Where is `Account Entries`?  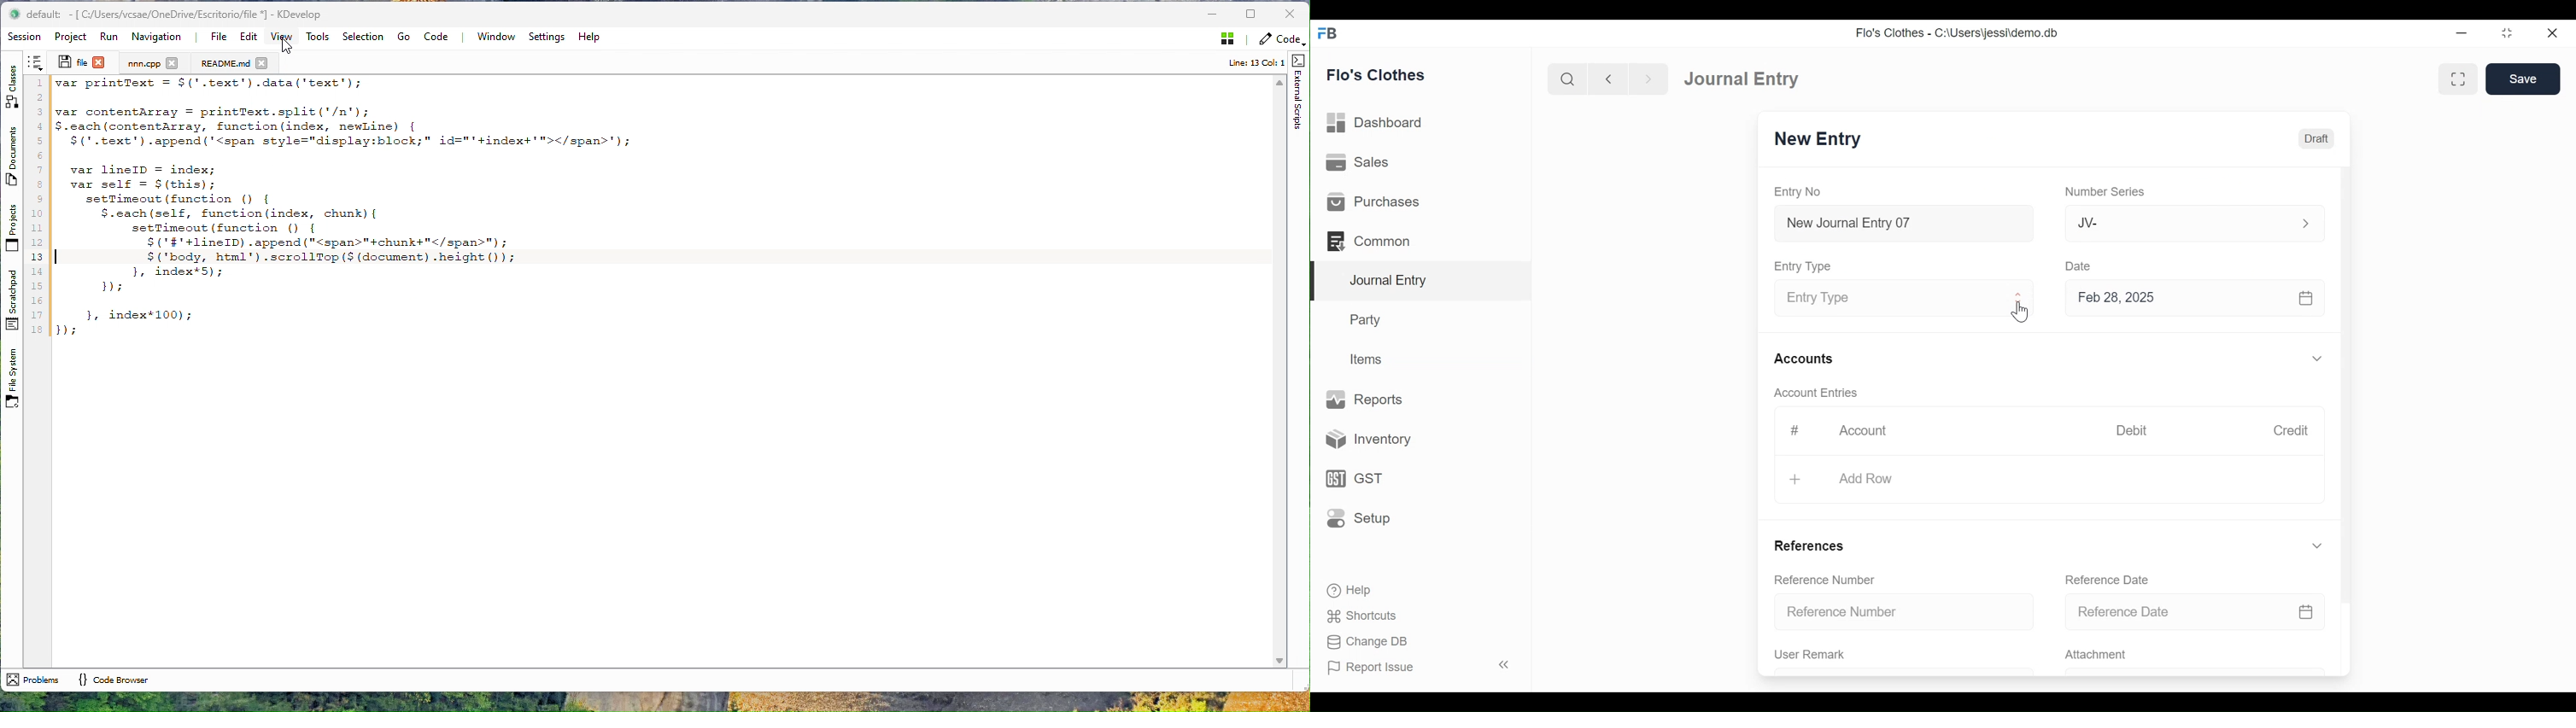 Account Entries is located at coordinates (1815, 392).